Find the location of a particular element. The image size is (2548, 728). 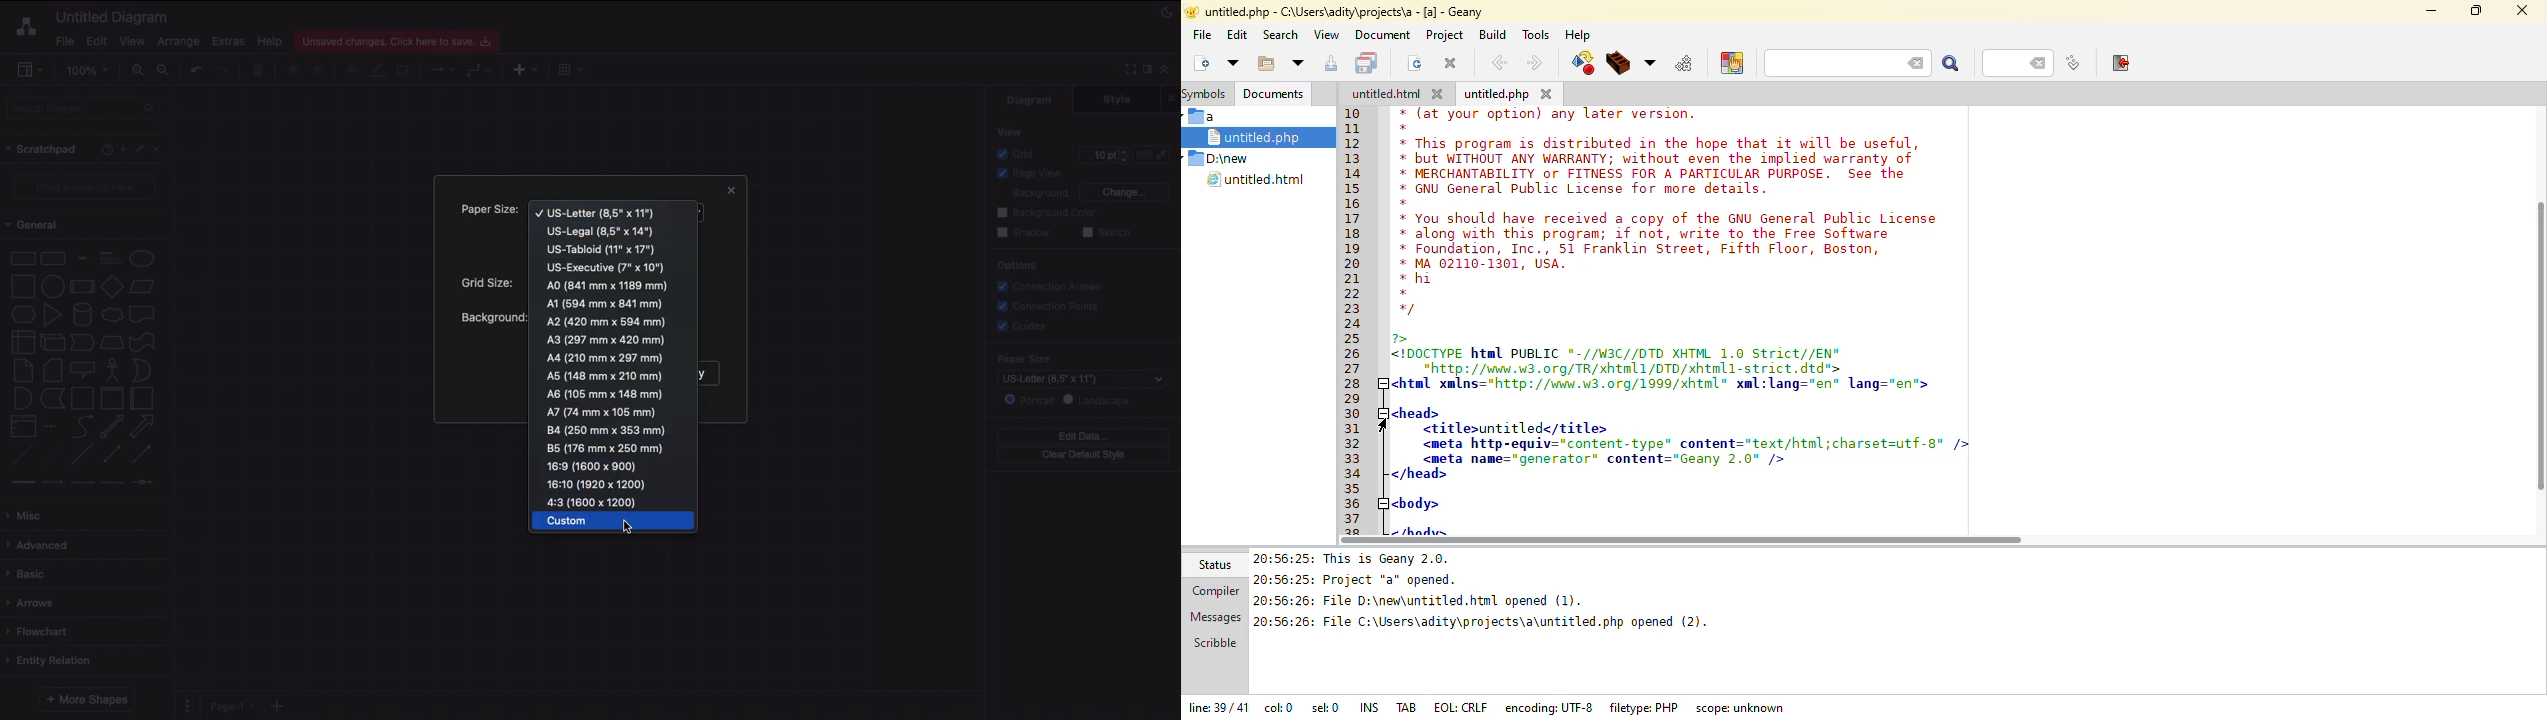

Add is located at coordinates (122, 148).